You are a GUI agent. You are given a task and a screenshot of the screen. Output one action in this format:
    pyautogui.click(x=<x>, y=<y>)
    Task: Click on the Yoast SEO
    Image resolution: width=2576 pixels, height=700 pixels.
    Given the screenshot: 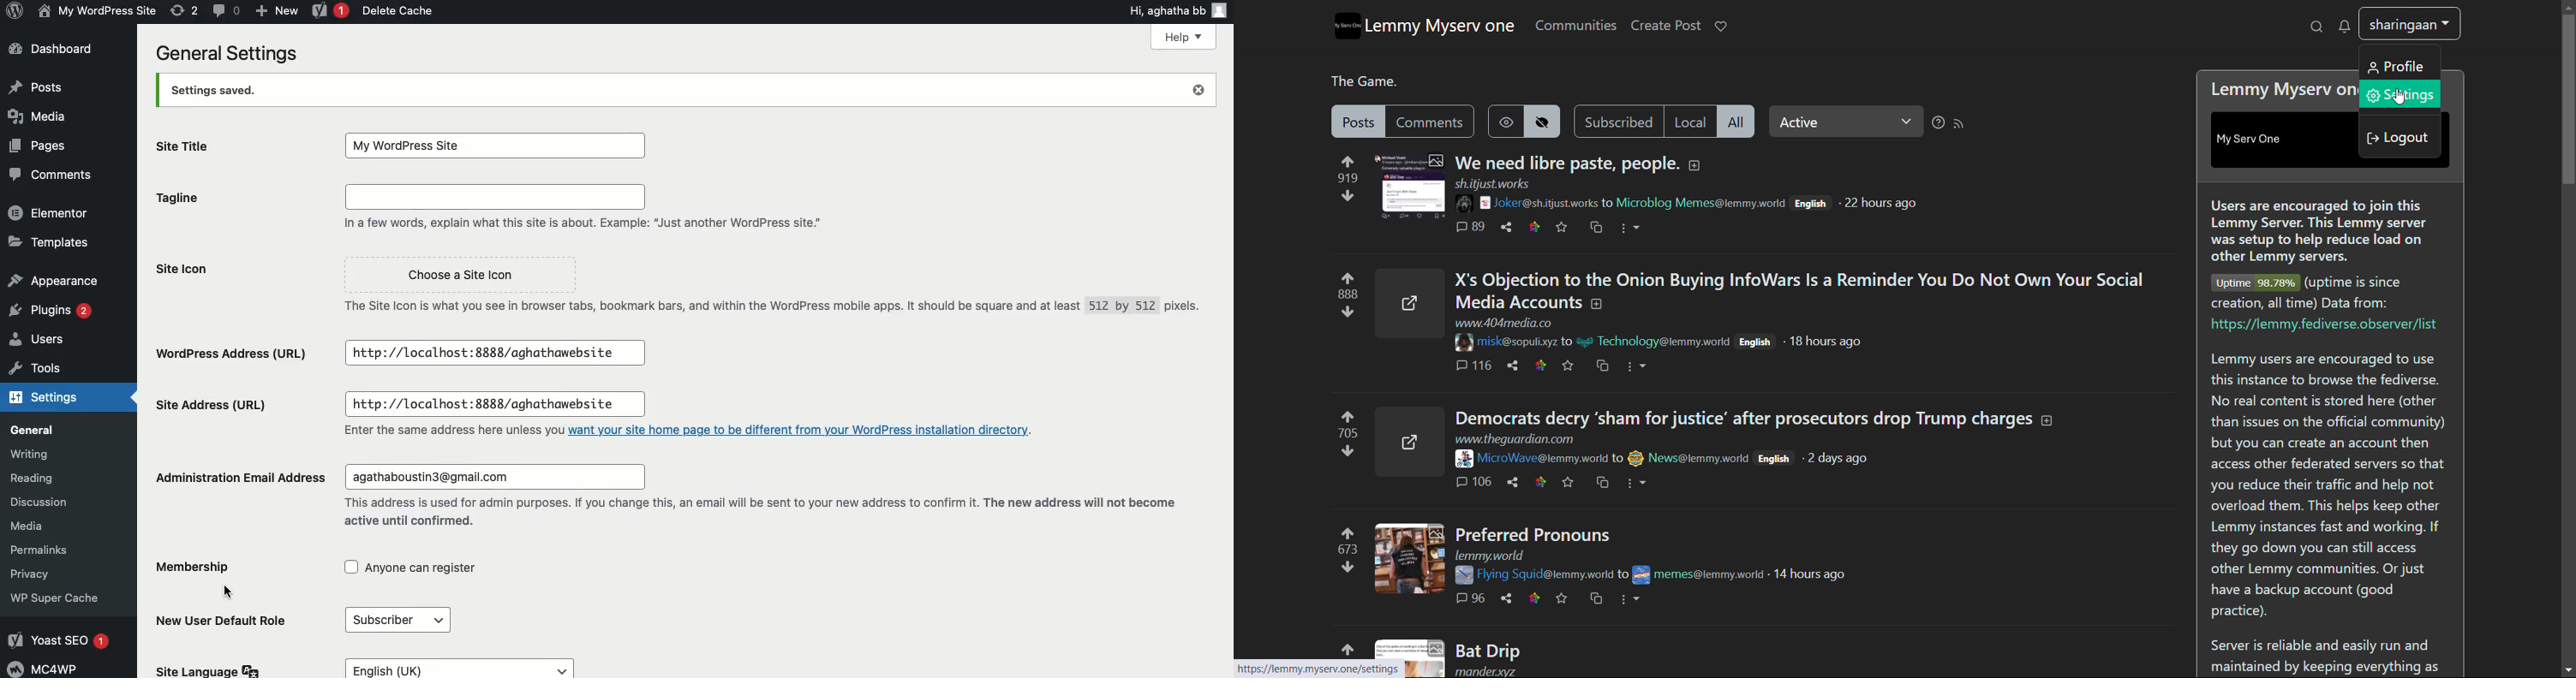 What is the action you would take?
    pyautogui.click(x=57, y=640)
    